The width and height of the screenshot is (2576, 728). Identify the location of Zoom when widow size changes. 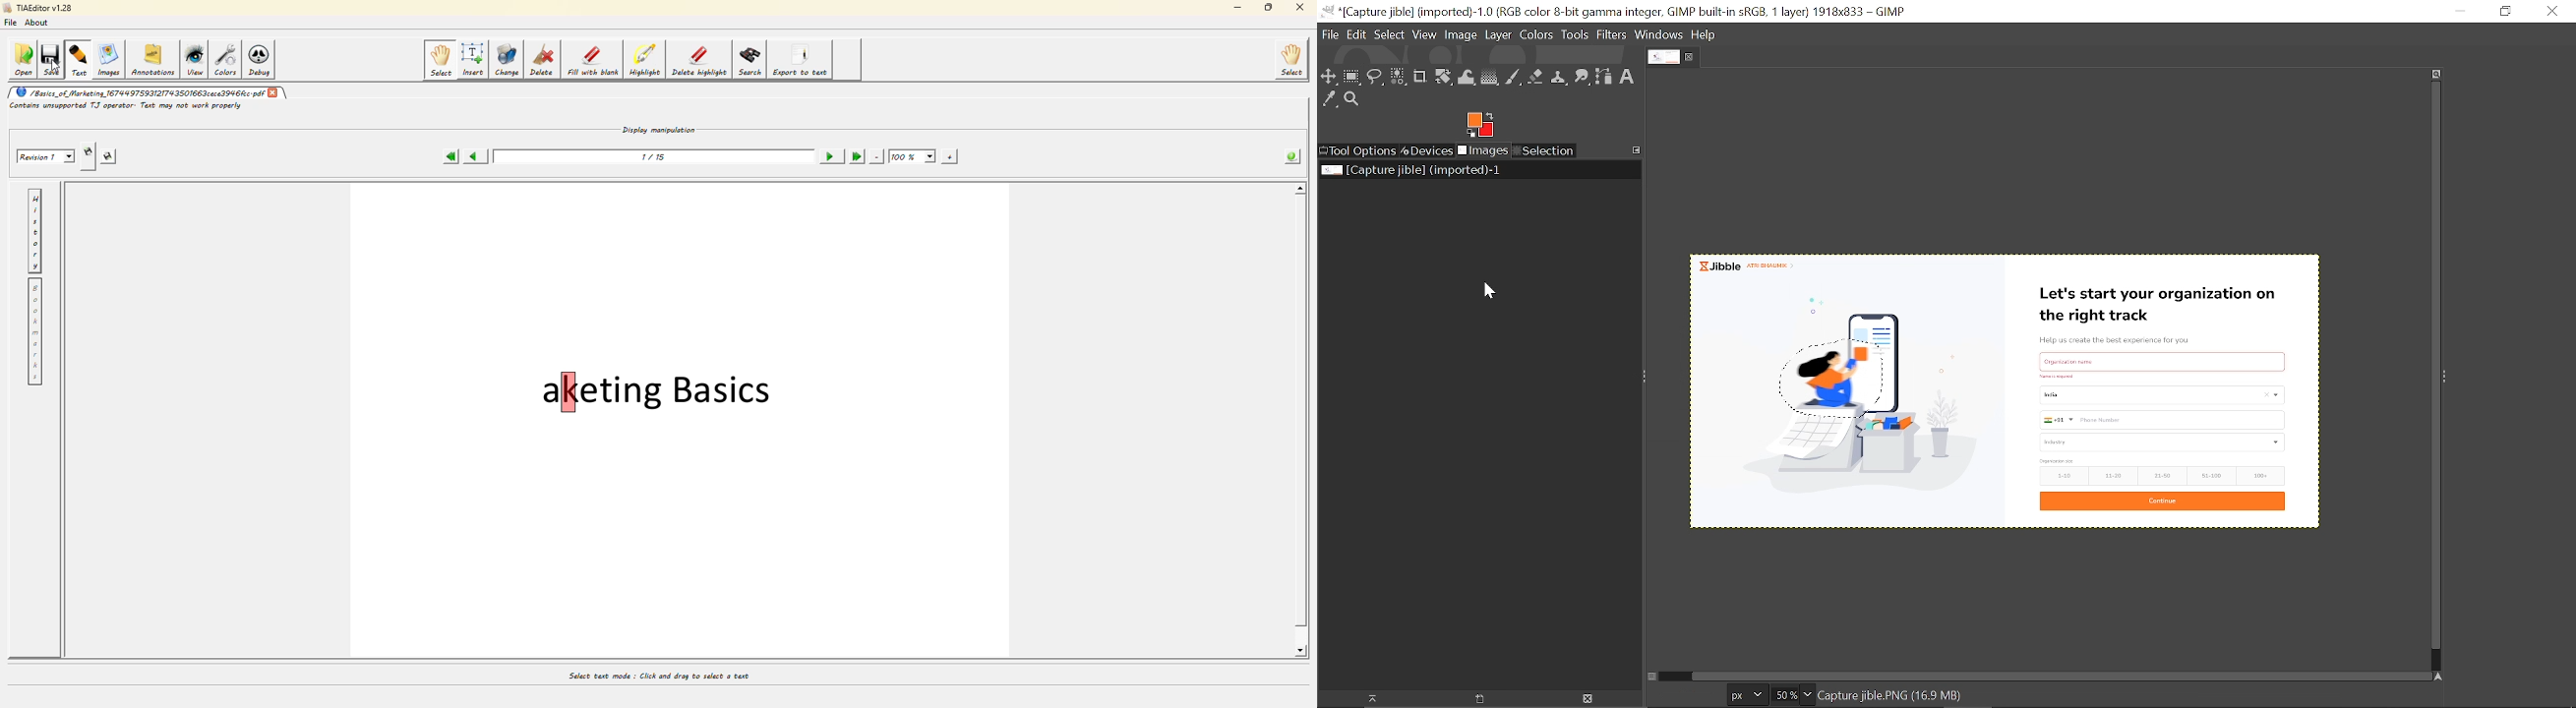
(2436, 74).